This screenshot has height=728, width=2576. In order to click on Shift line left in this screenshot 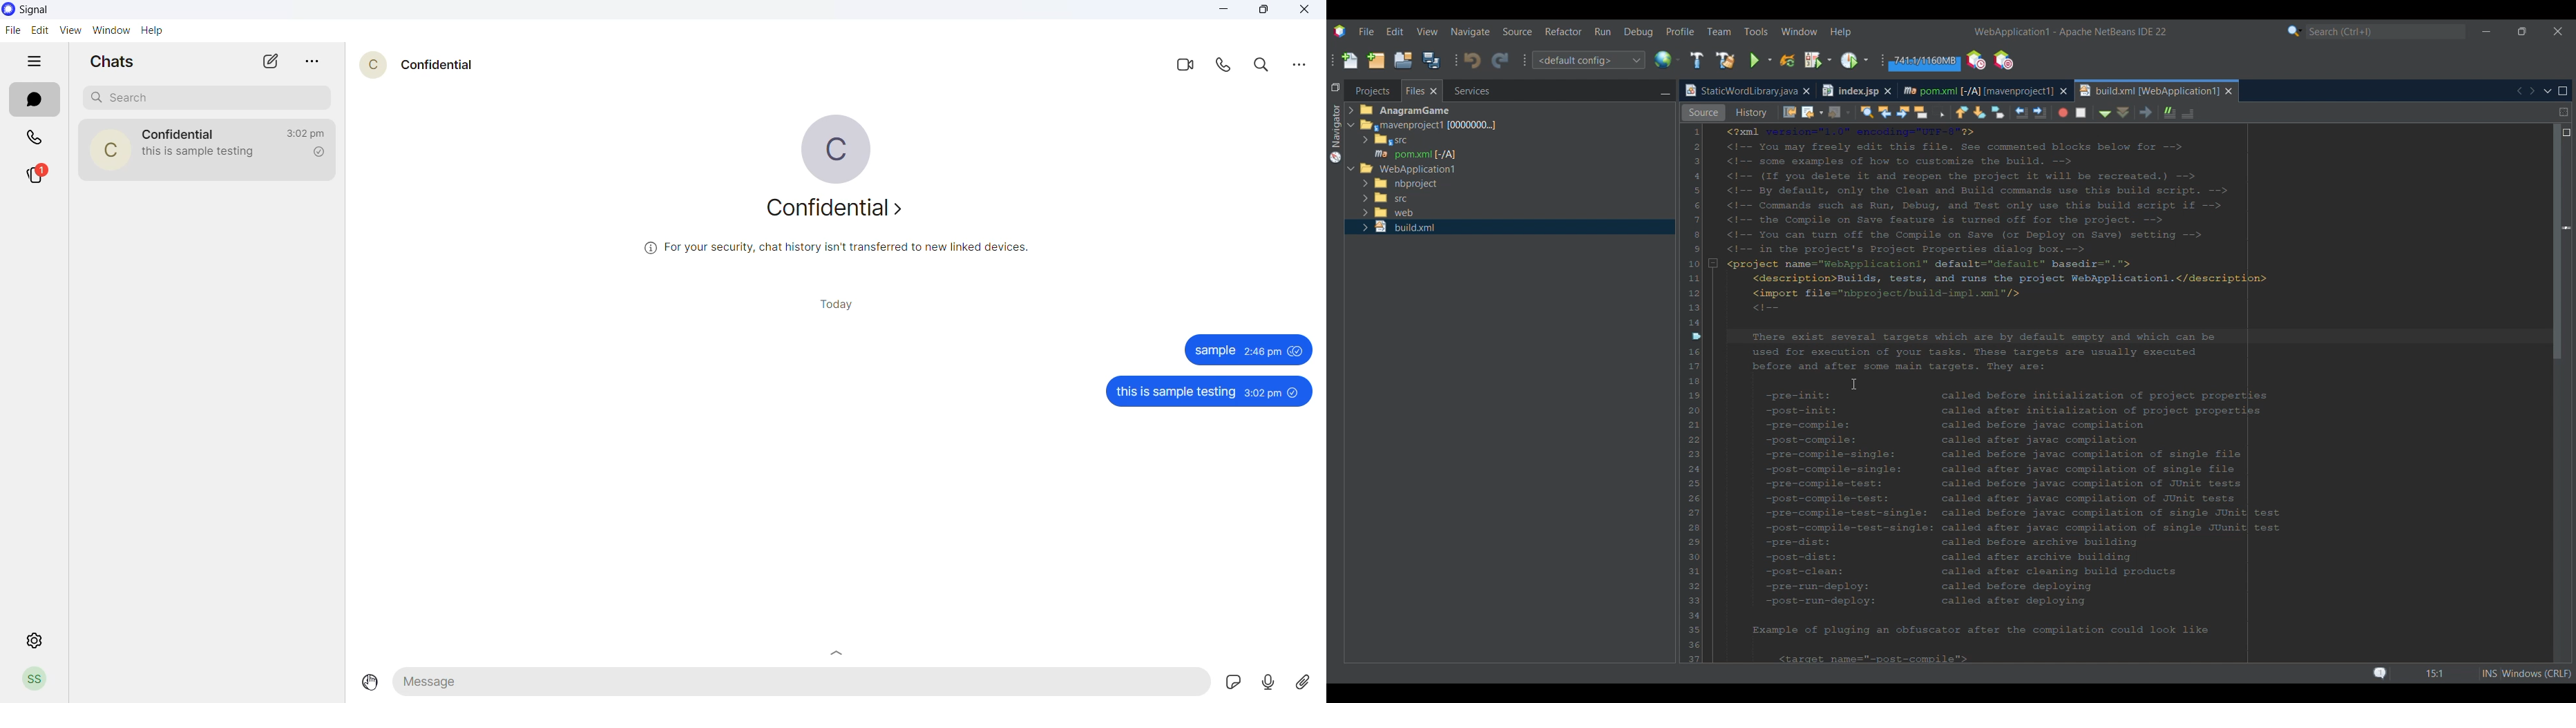, I will do `click(2137, 113)`.